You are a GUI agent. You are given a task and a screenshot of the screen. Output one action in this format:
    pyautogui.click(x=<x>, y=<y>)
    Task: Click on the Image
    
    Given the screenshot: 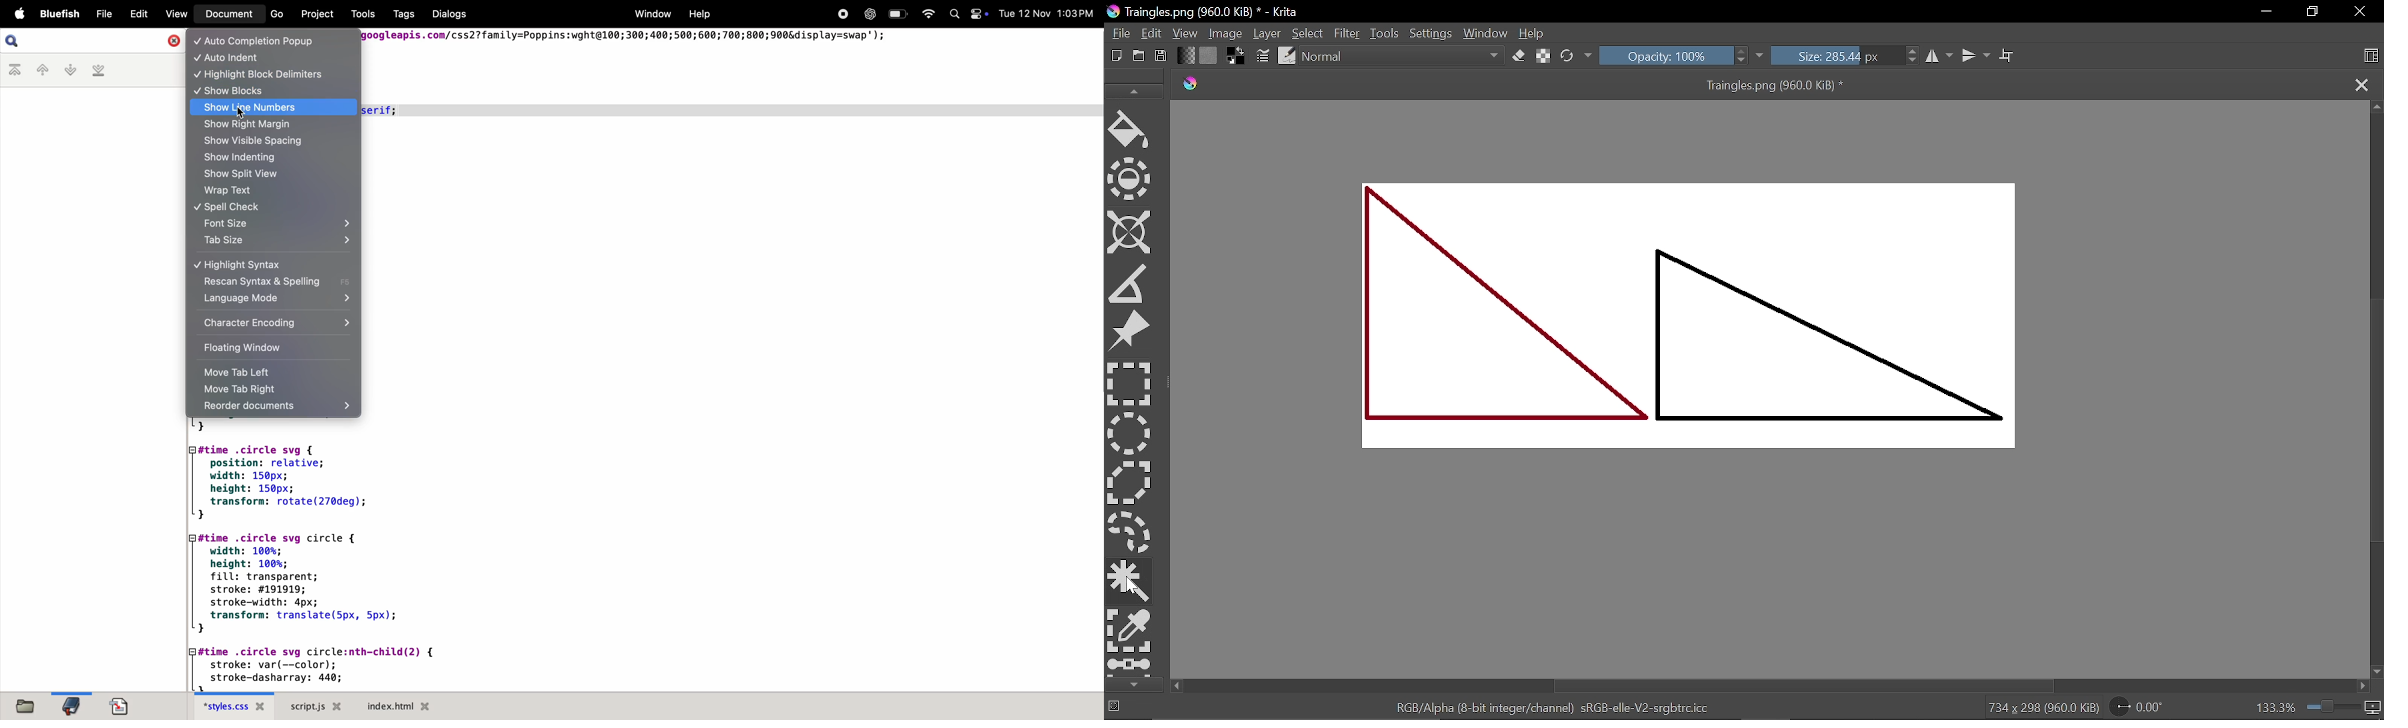 What is the action you would take?
    pyautogui.click(x=1226, y=32)
    